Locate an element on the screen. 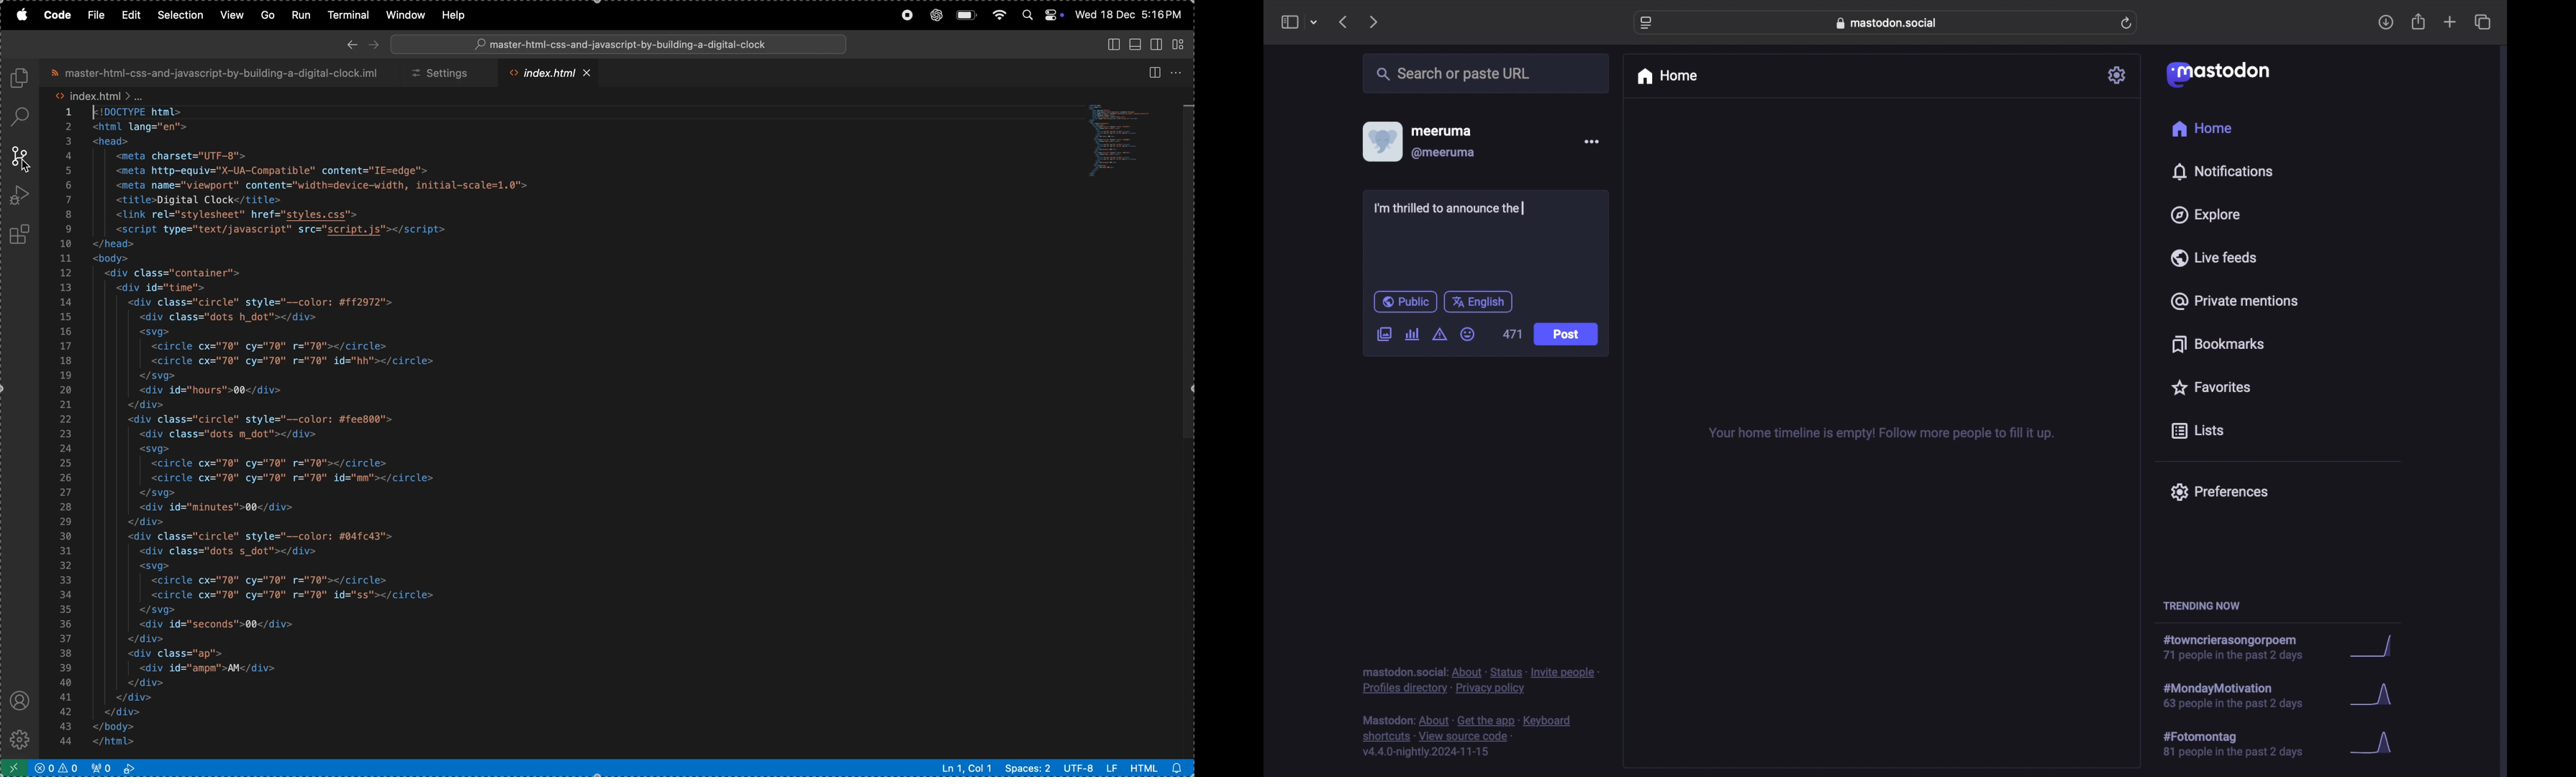 This screenshot has width=2576, height=784. battery is located at coordinates (966, 16).